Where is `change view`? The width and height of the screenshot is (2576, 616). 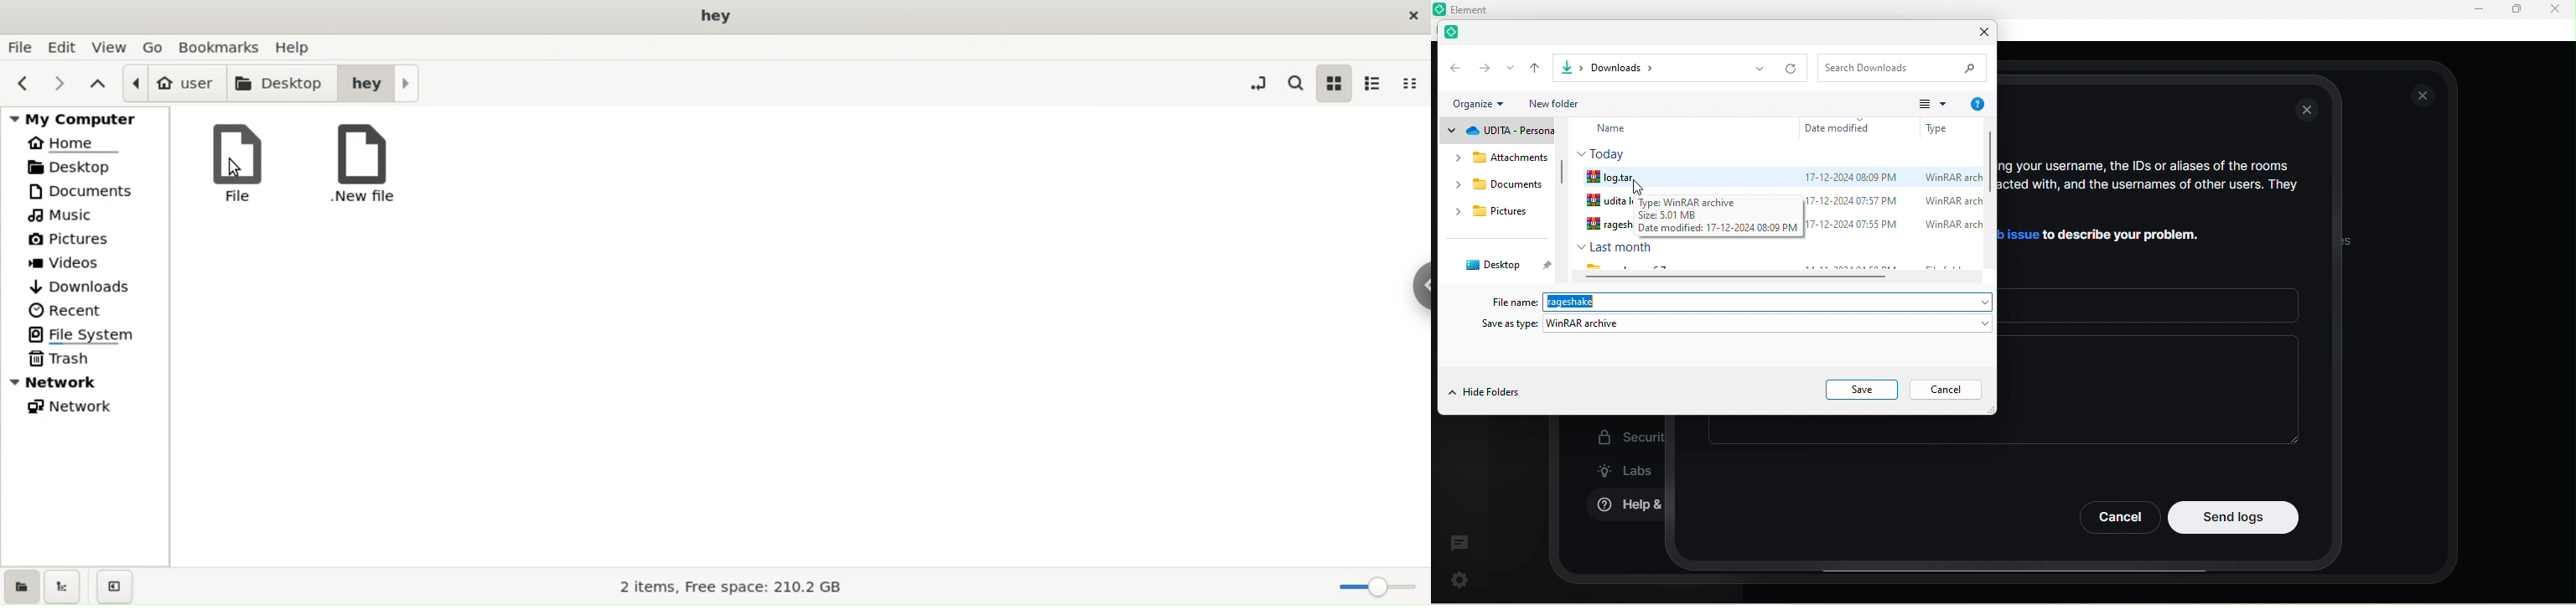
change view is located at coordinates (1932, 103).